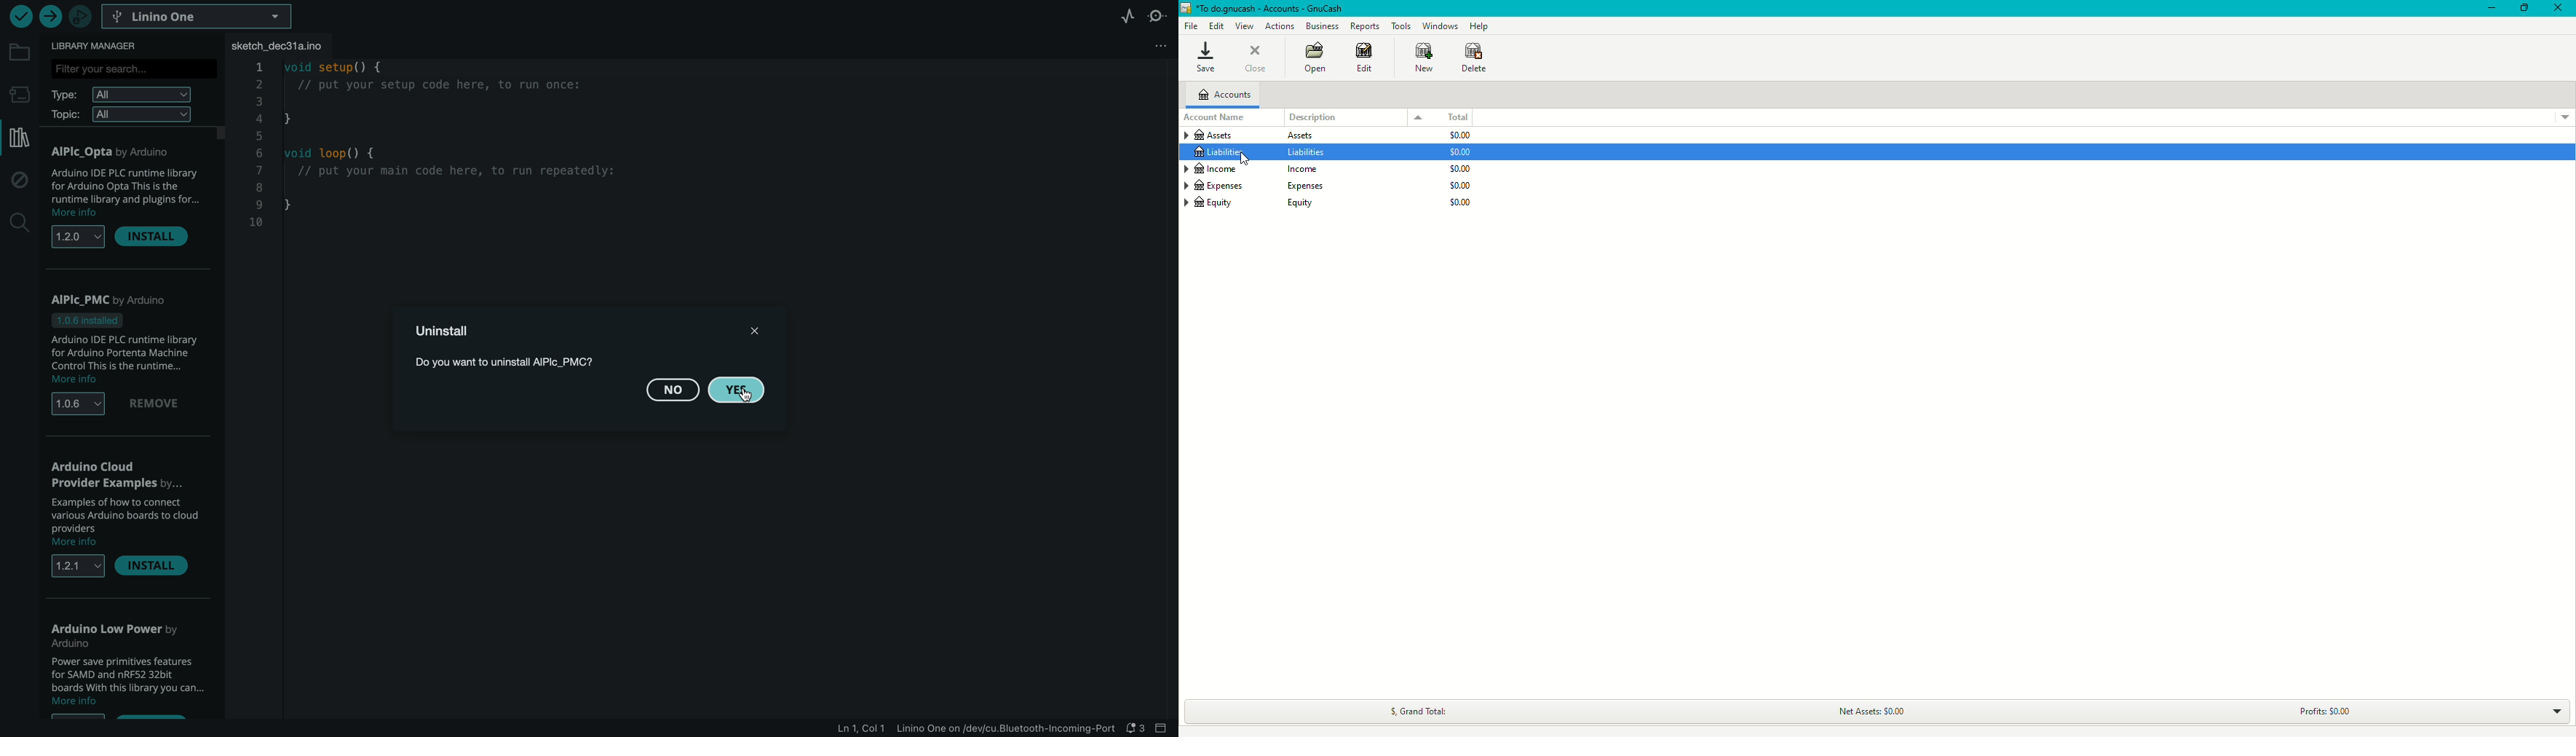 This screenshot has height=756, width=2576. I want to click on Grand Total, so click(1416, 712).